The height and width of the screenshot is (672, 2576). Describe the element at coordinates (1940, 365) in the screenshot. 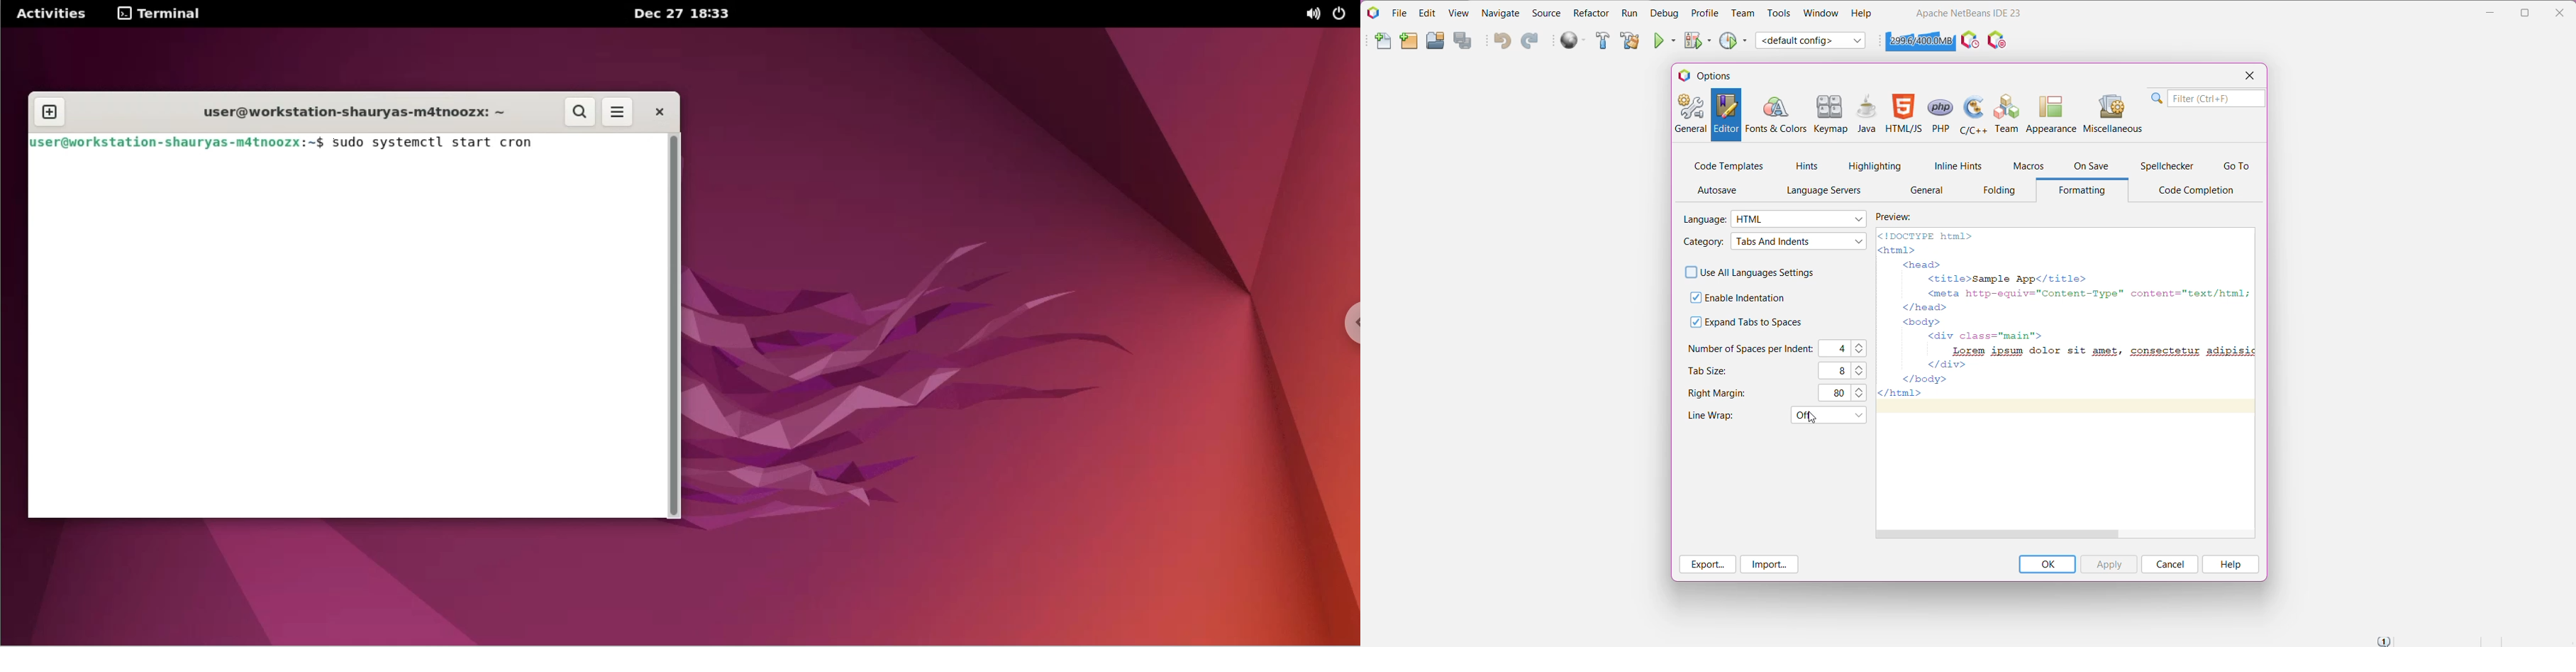

I see `</div>` at that location.